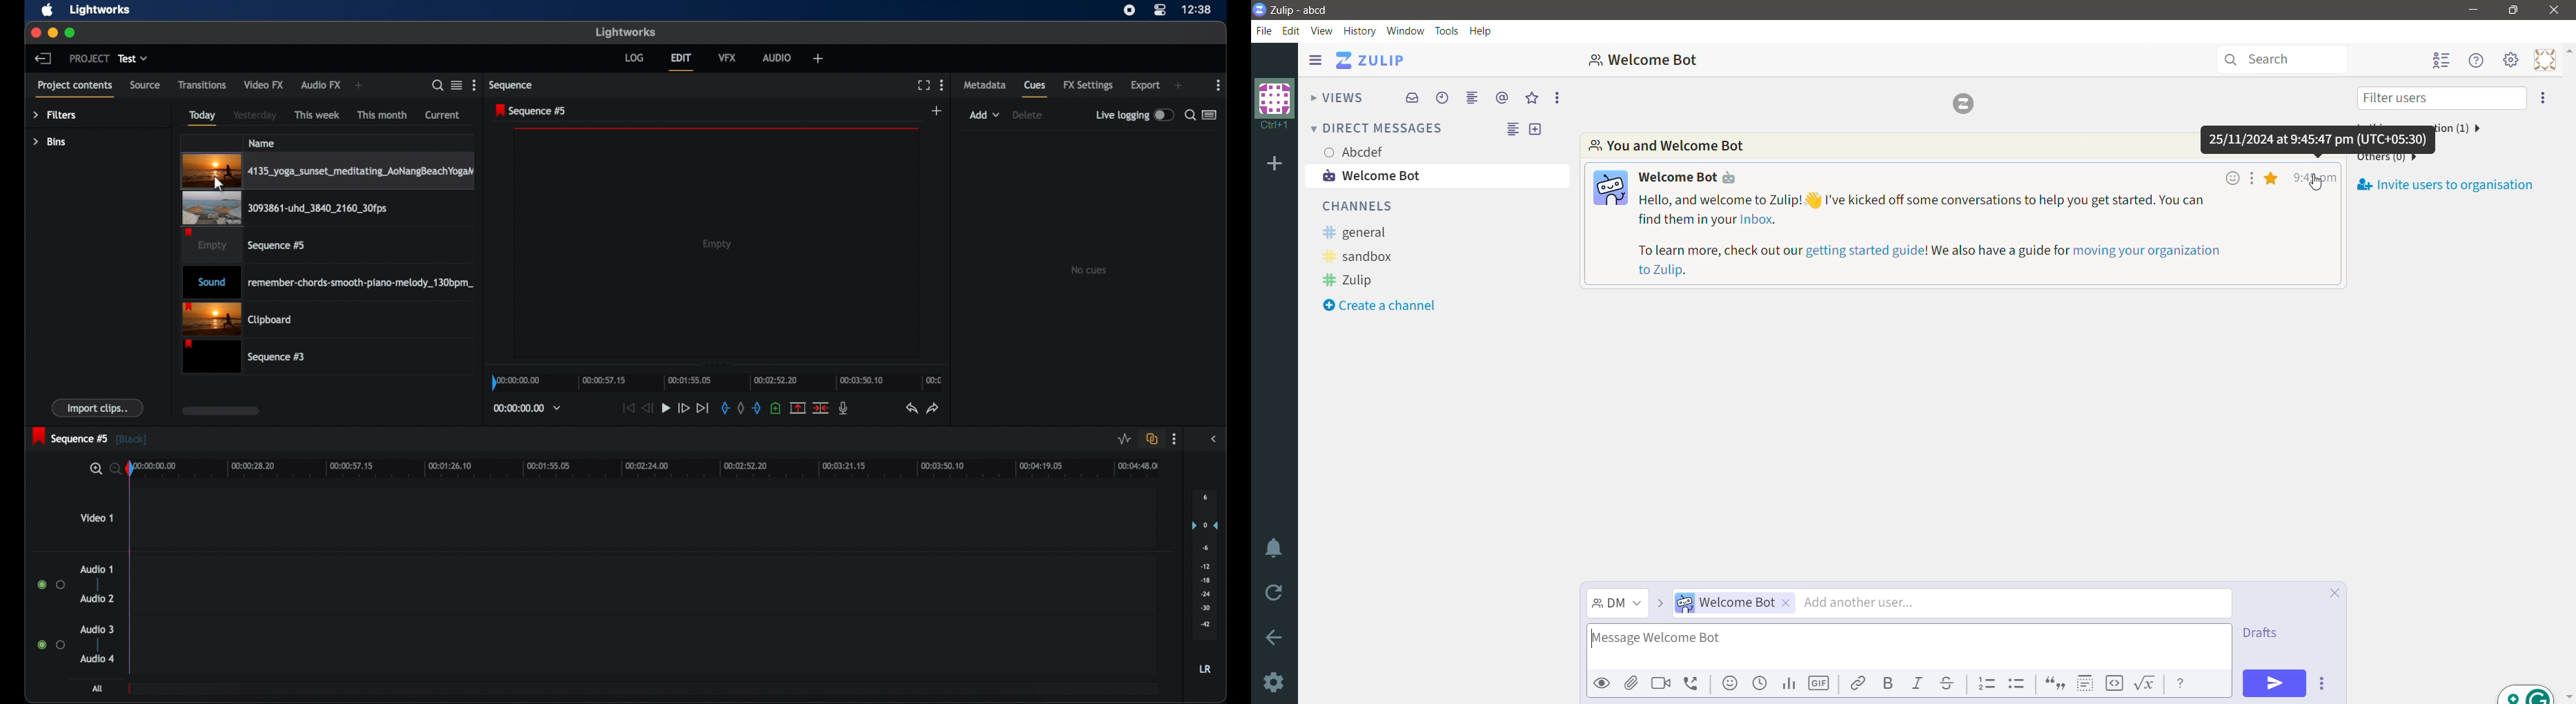 This screenshot has width=2576, height=728. I want to click on timecodes  and reels, so click(528, 408).